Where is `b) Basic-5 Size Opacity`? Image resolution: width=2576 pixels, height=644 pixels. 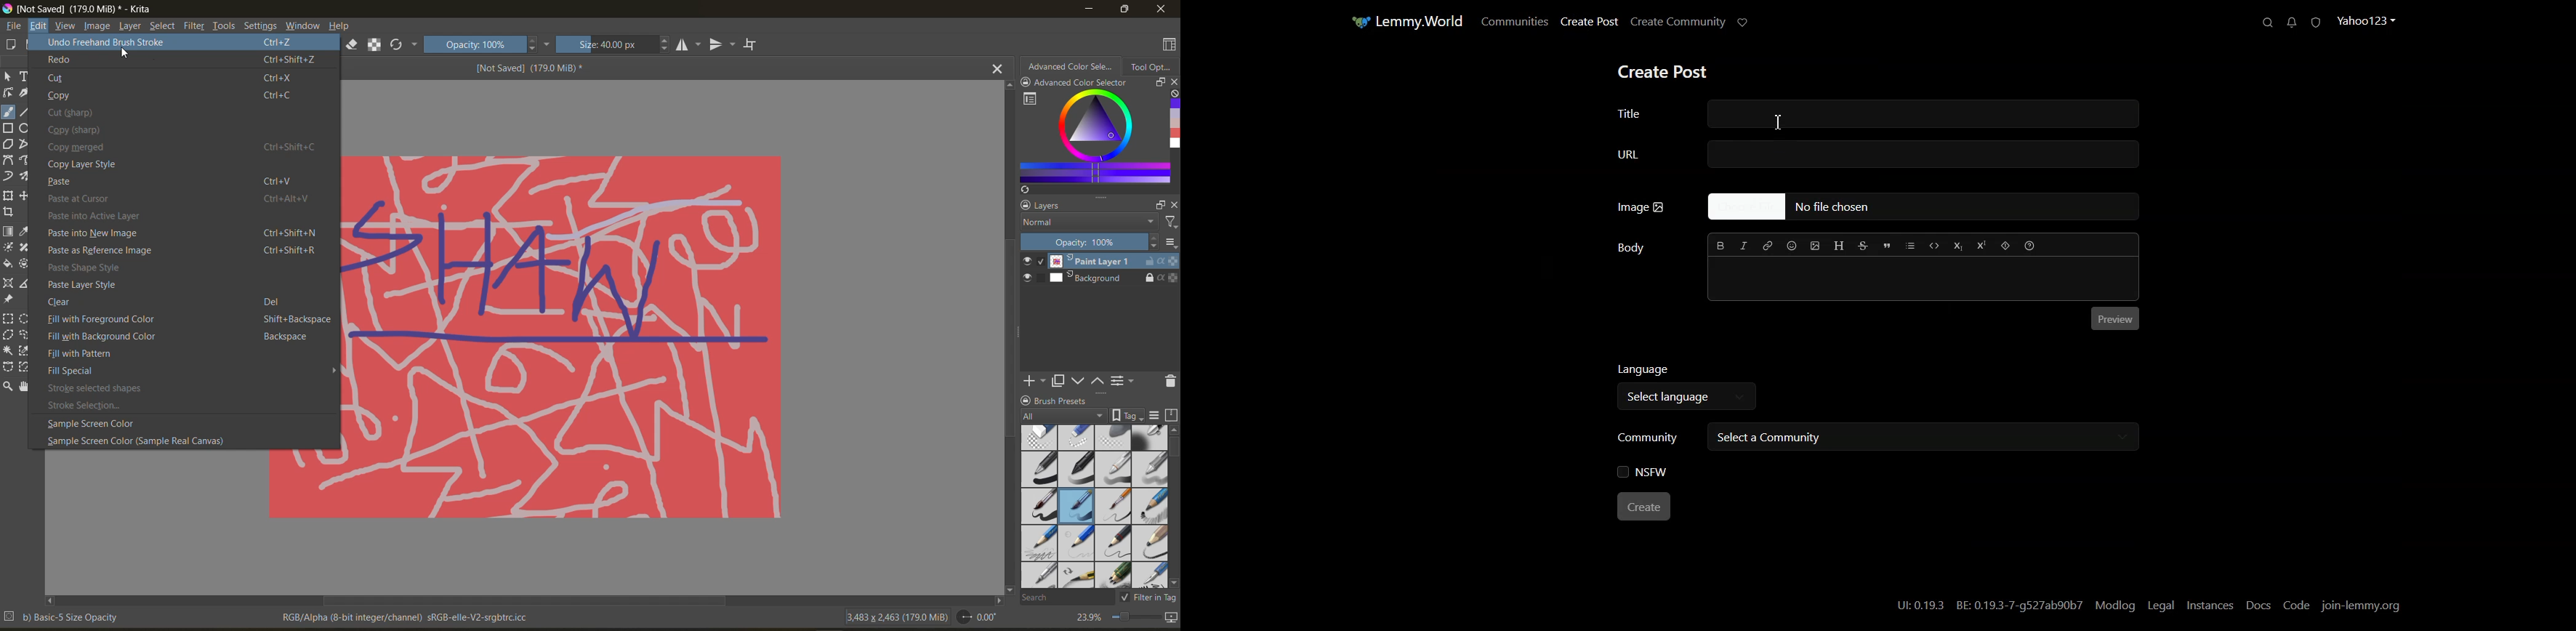
b) Basic-5 Size Opacity is located at coordinates (65, 618).